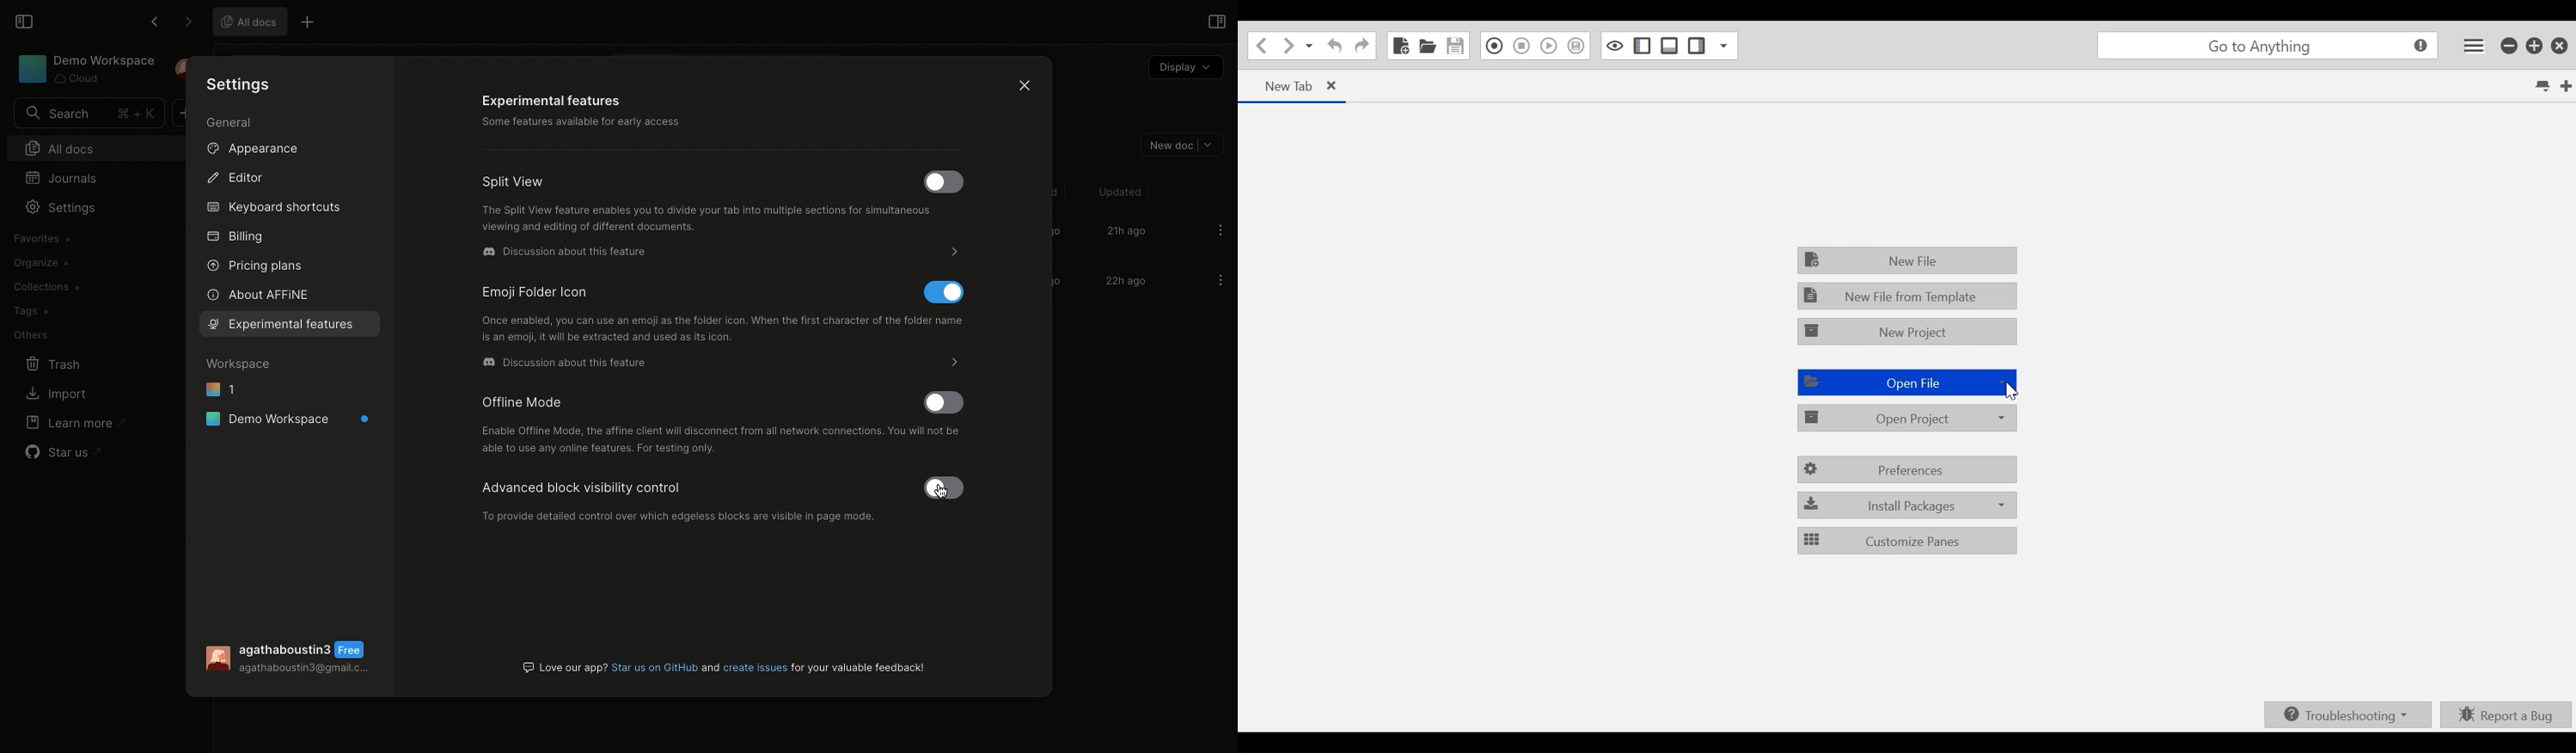 Image resolution: width=2576 pixels, height=756 pixels. Describe the element at coordinates (558, 364) in the screenshot. I see `Discussion on Discord` at that location.